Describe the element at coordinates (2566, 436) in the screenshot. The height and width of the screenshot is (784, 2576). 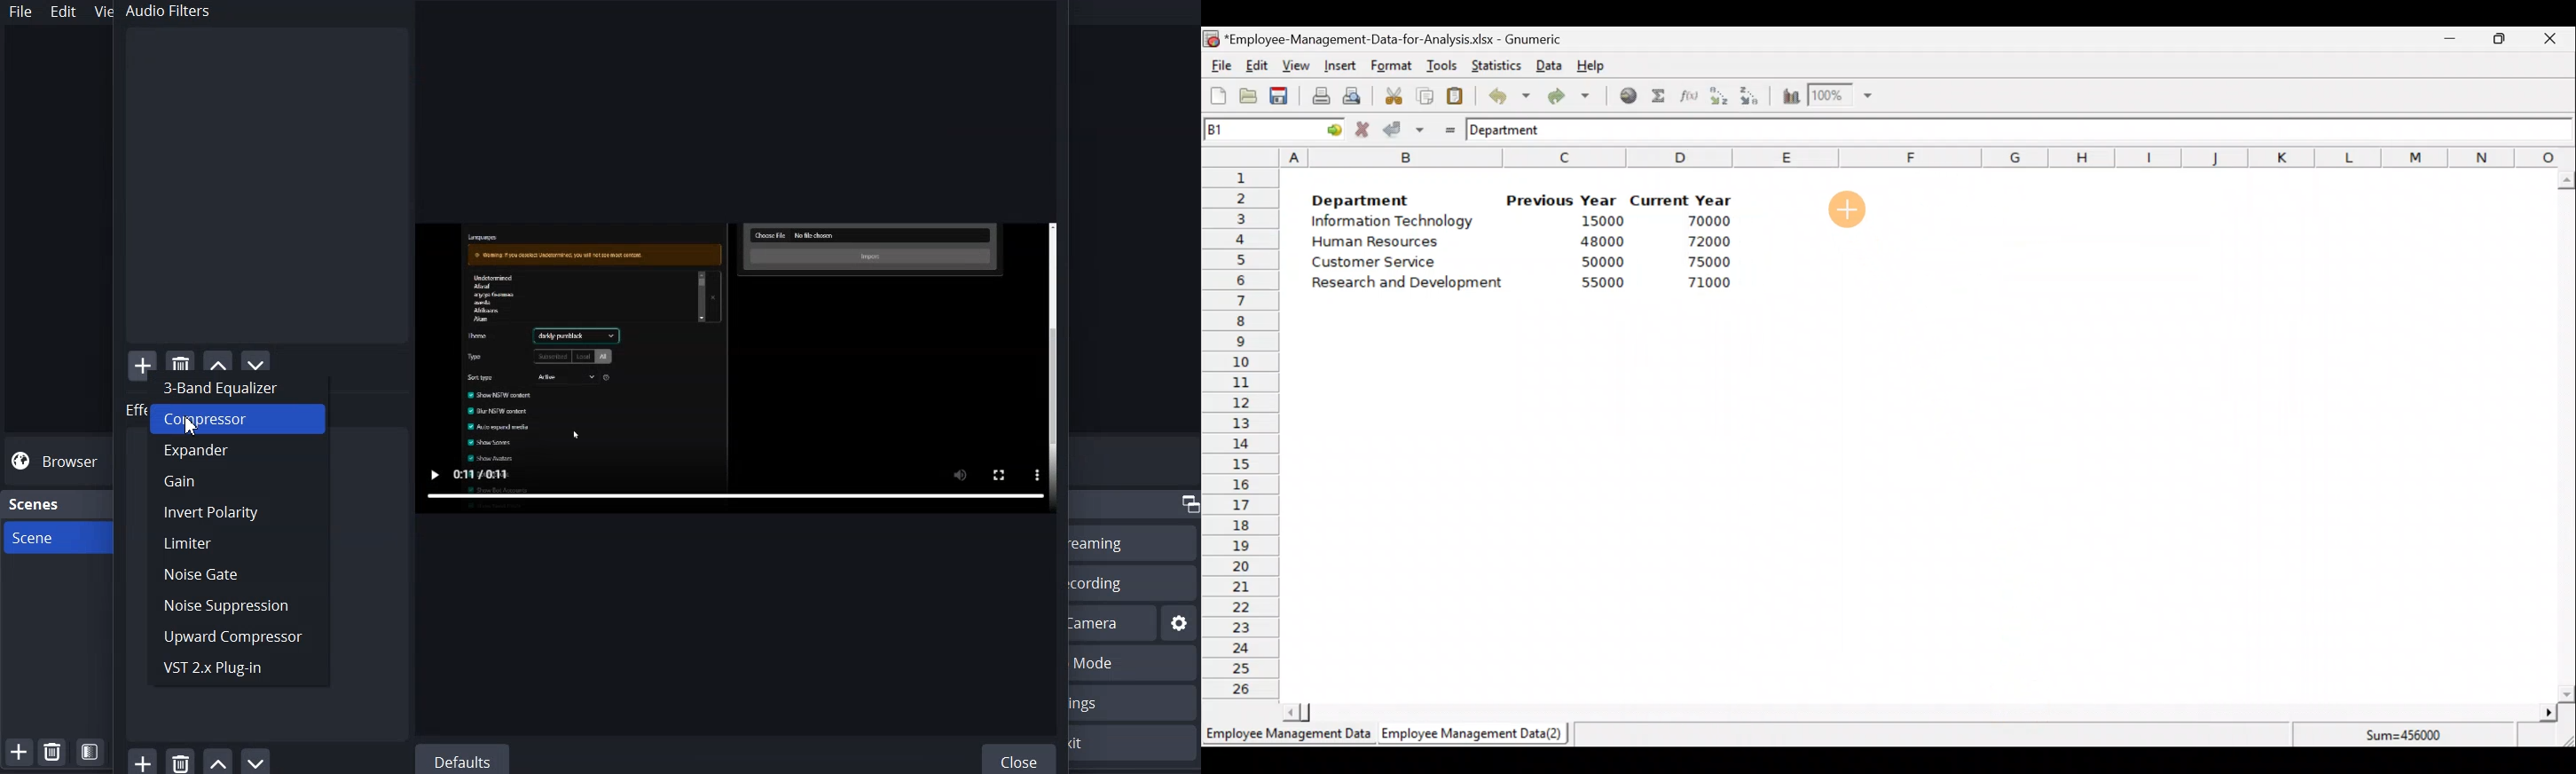
I see `Scroll bar` at that location.